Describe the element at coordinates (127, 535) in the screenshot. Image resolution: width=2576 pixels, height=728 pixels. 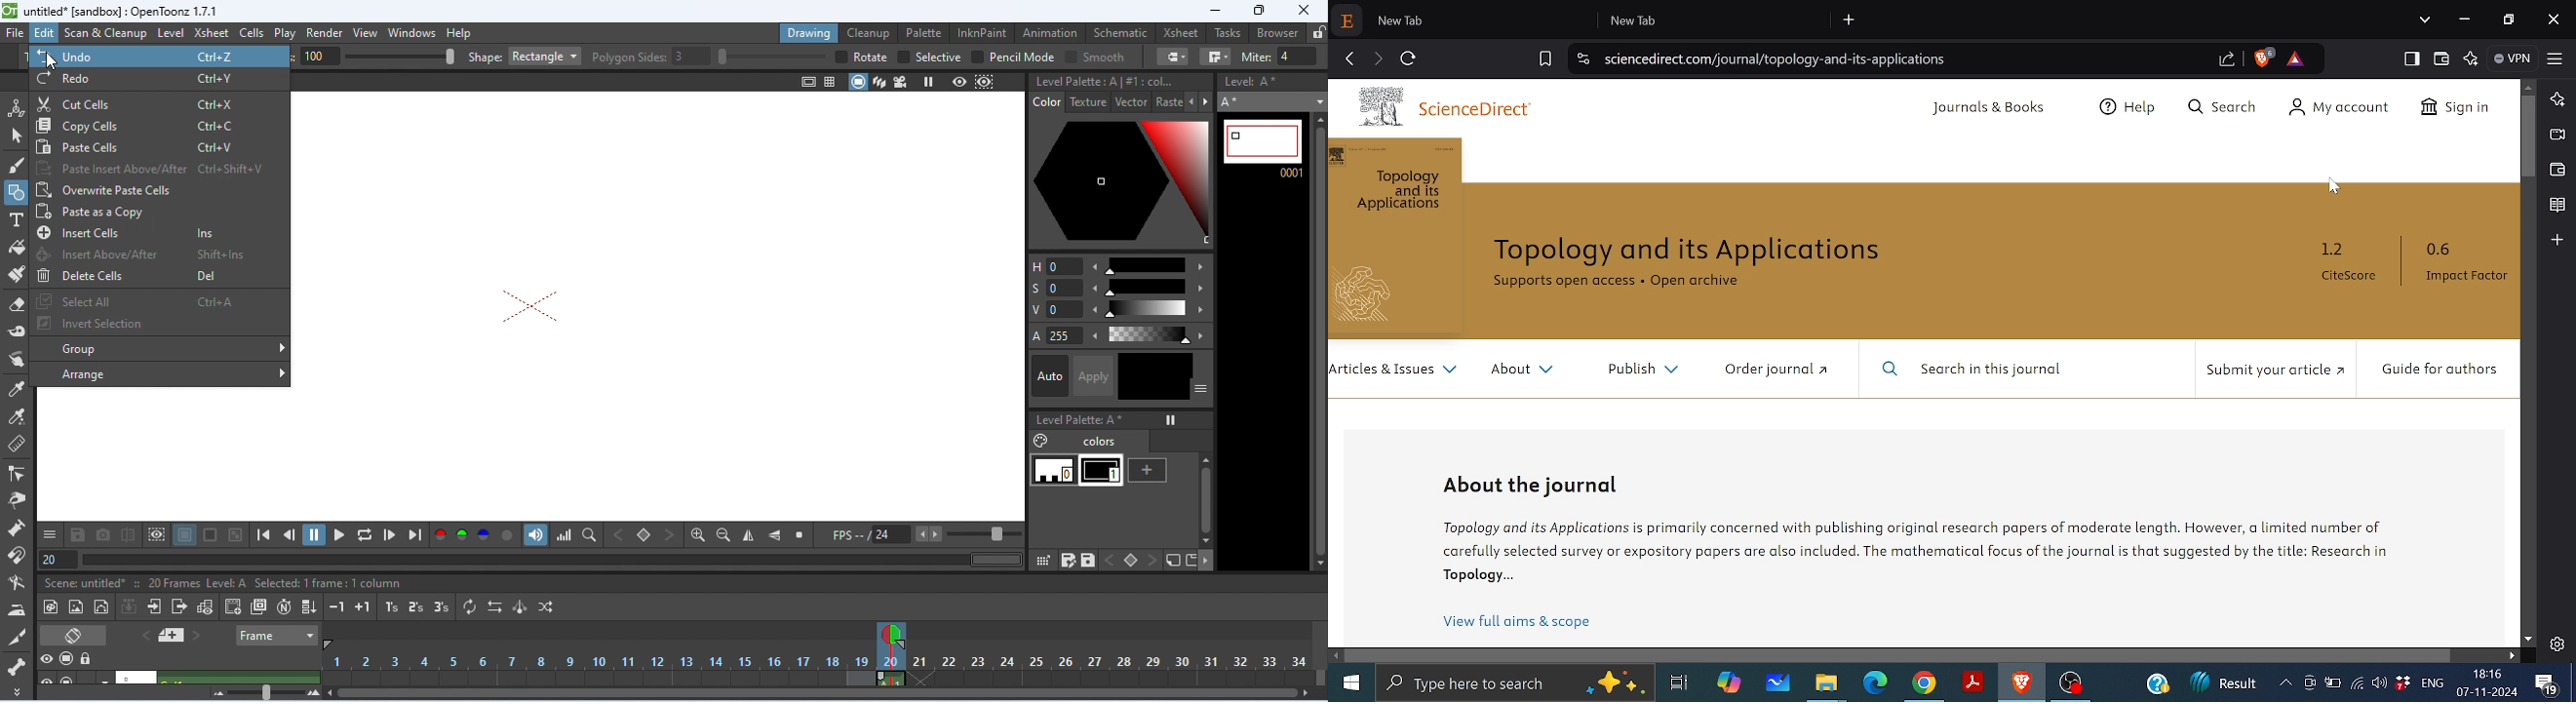
I see `compare snapshot` at that location.